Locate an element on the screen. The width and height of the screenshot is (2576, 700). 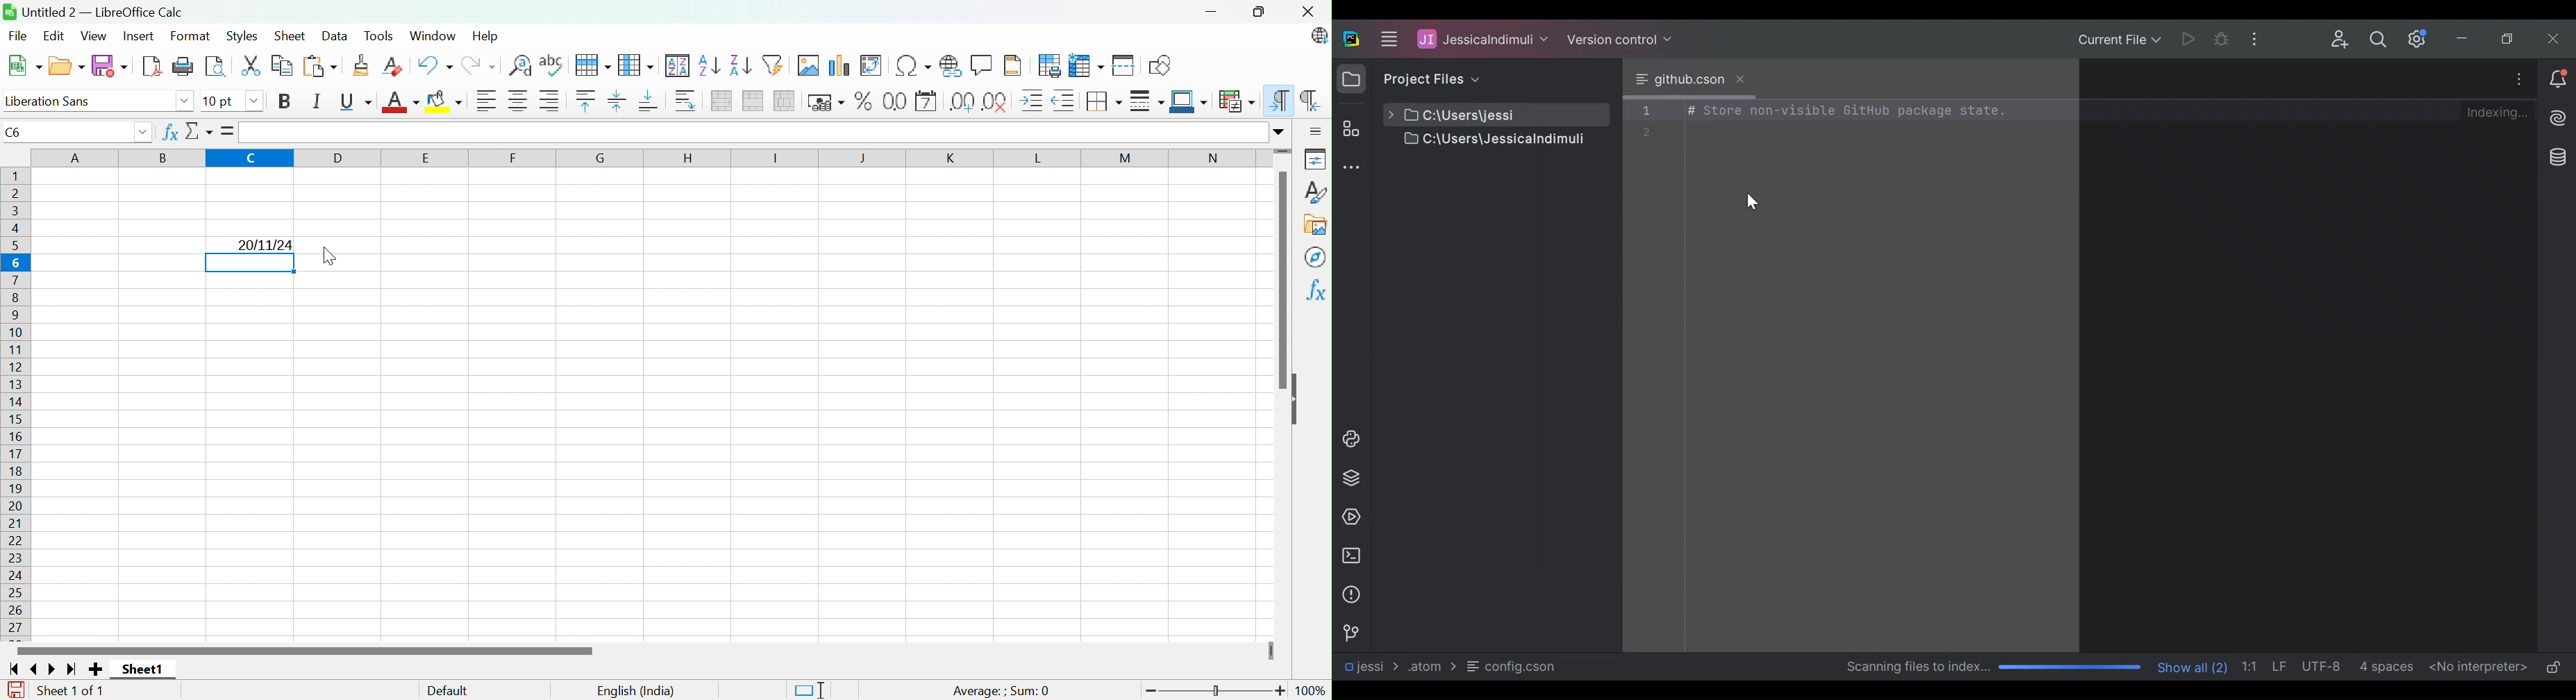
Insert is located at coordinates (138, 35).